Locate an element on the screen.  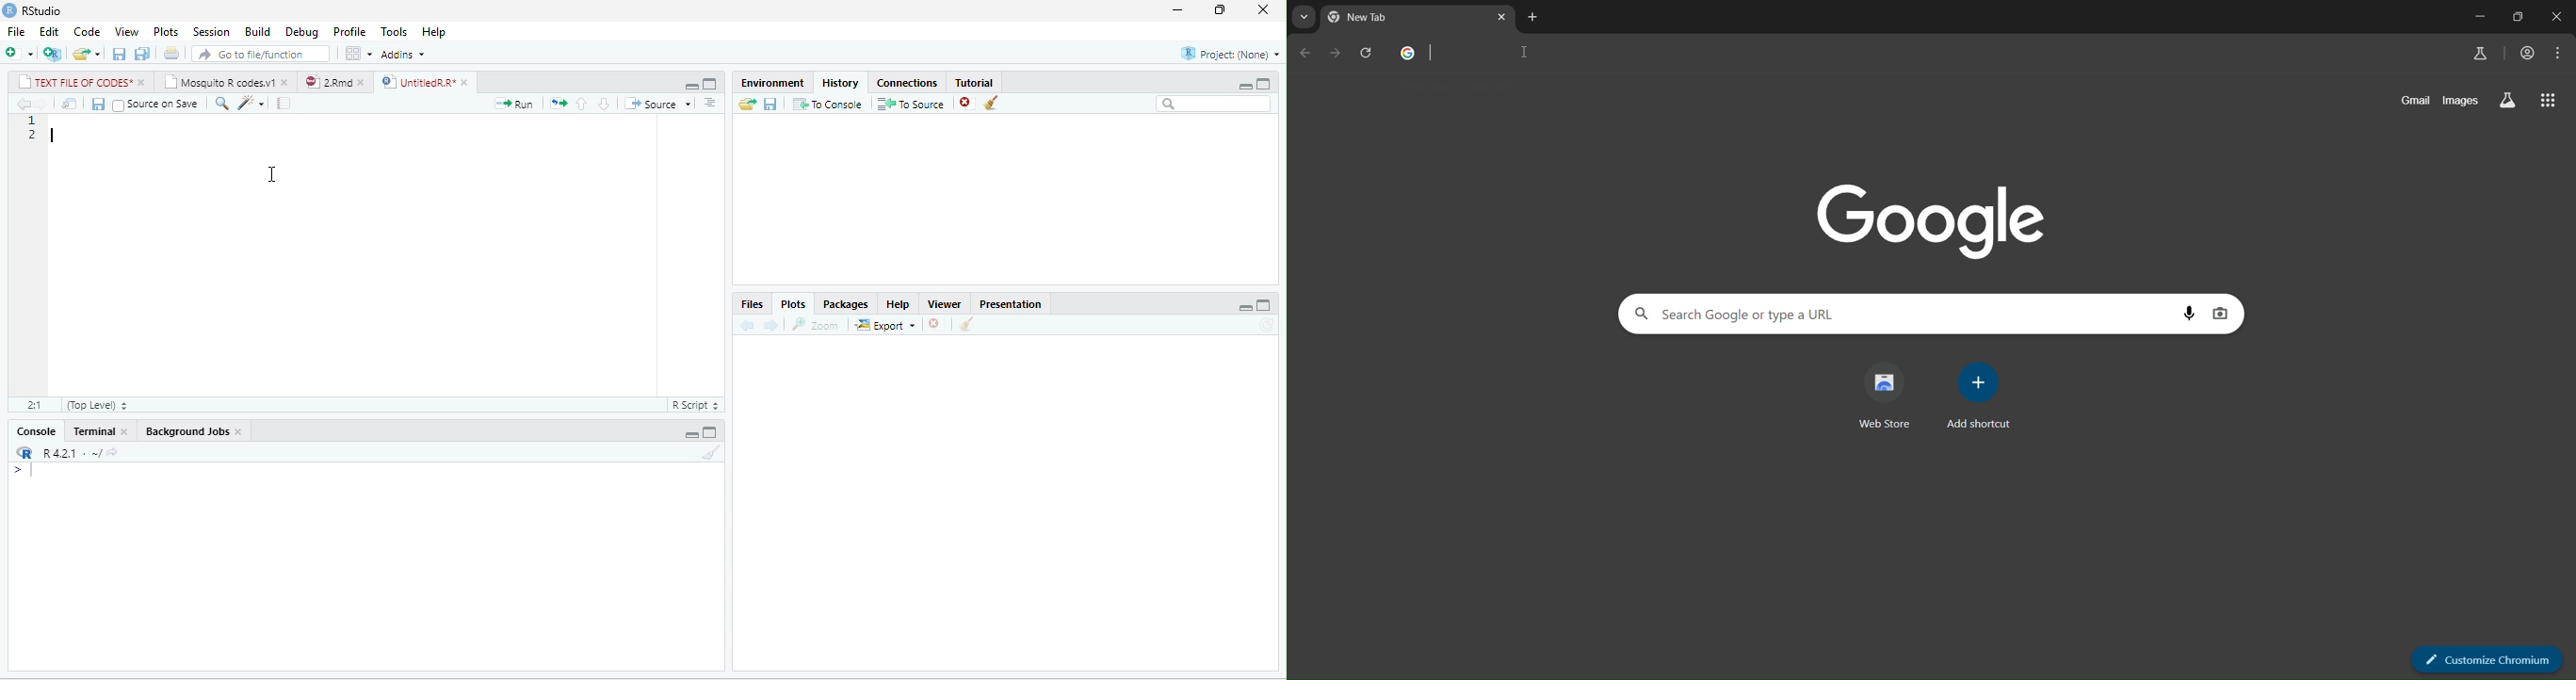
save is located at coordinates (119, 55).